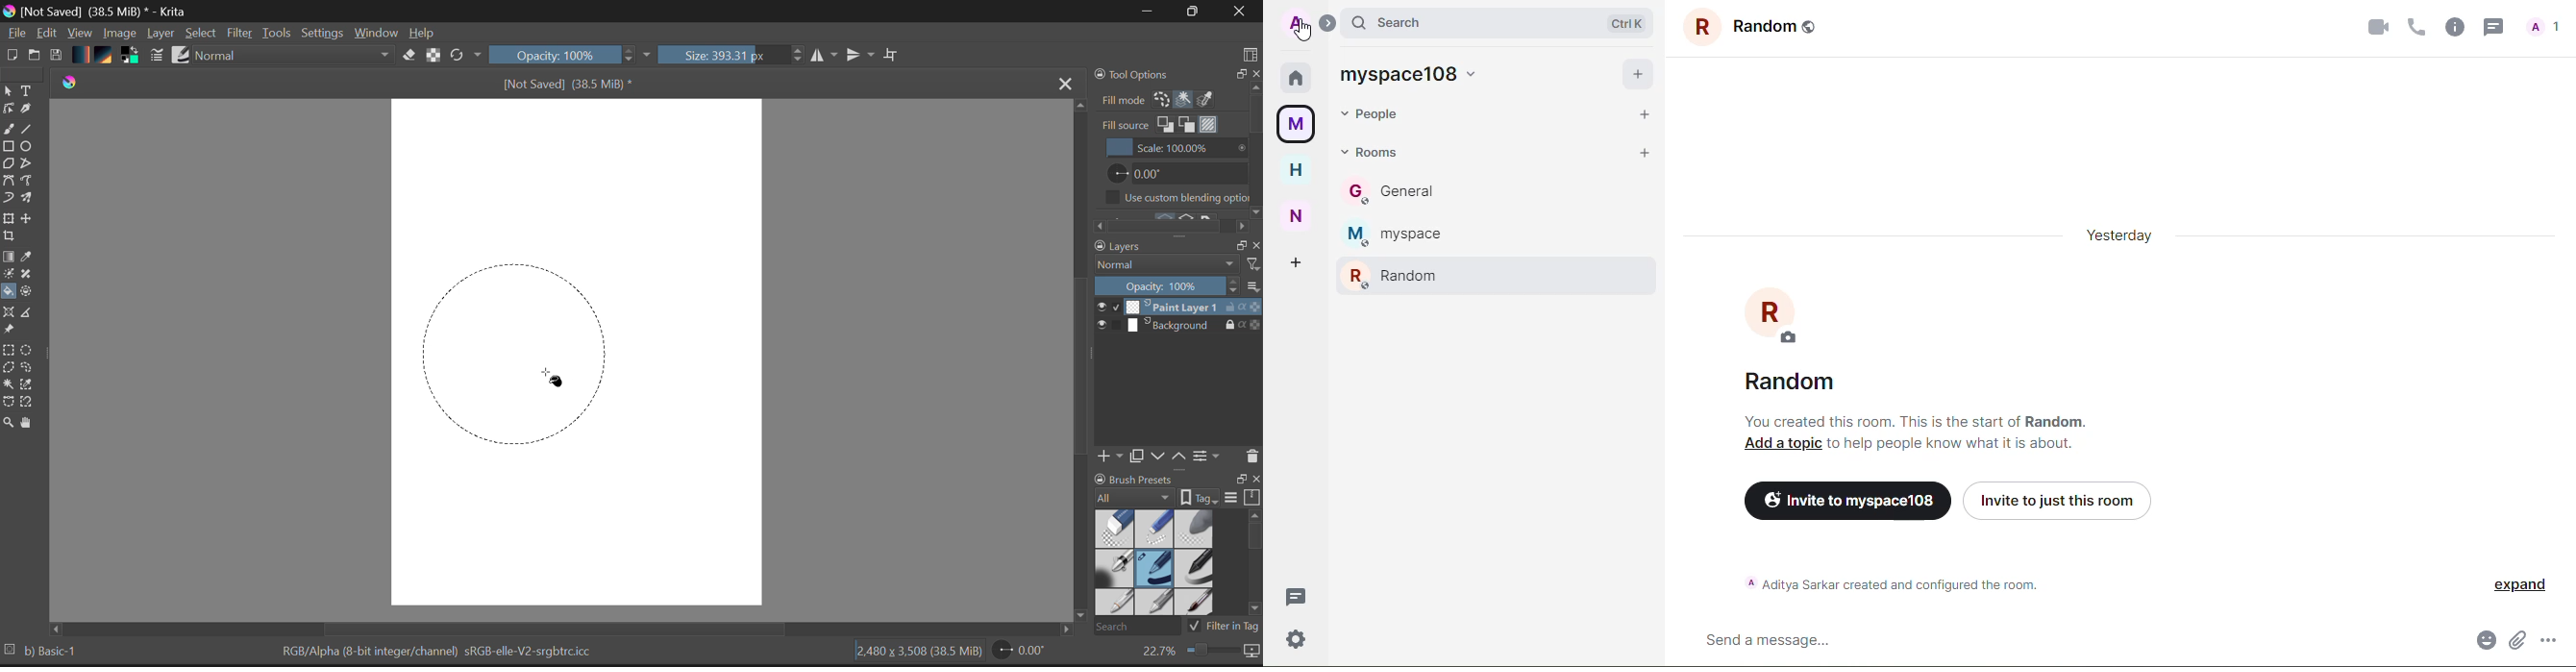  What do you see at coordinates (8, 275) in the screenshot?
I see `Colorize Mask Tool` at bounding box center [8, 275].